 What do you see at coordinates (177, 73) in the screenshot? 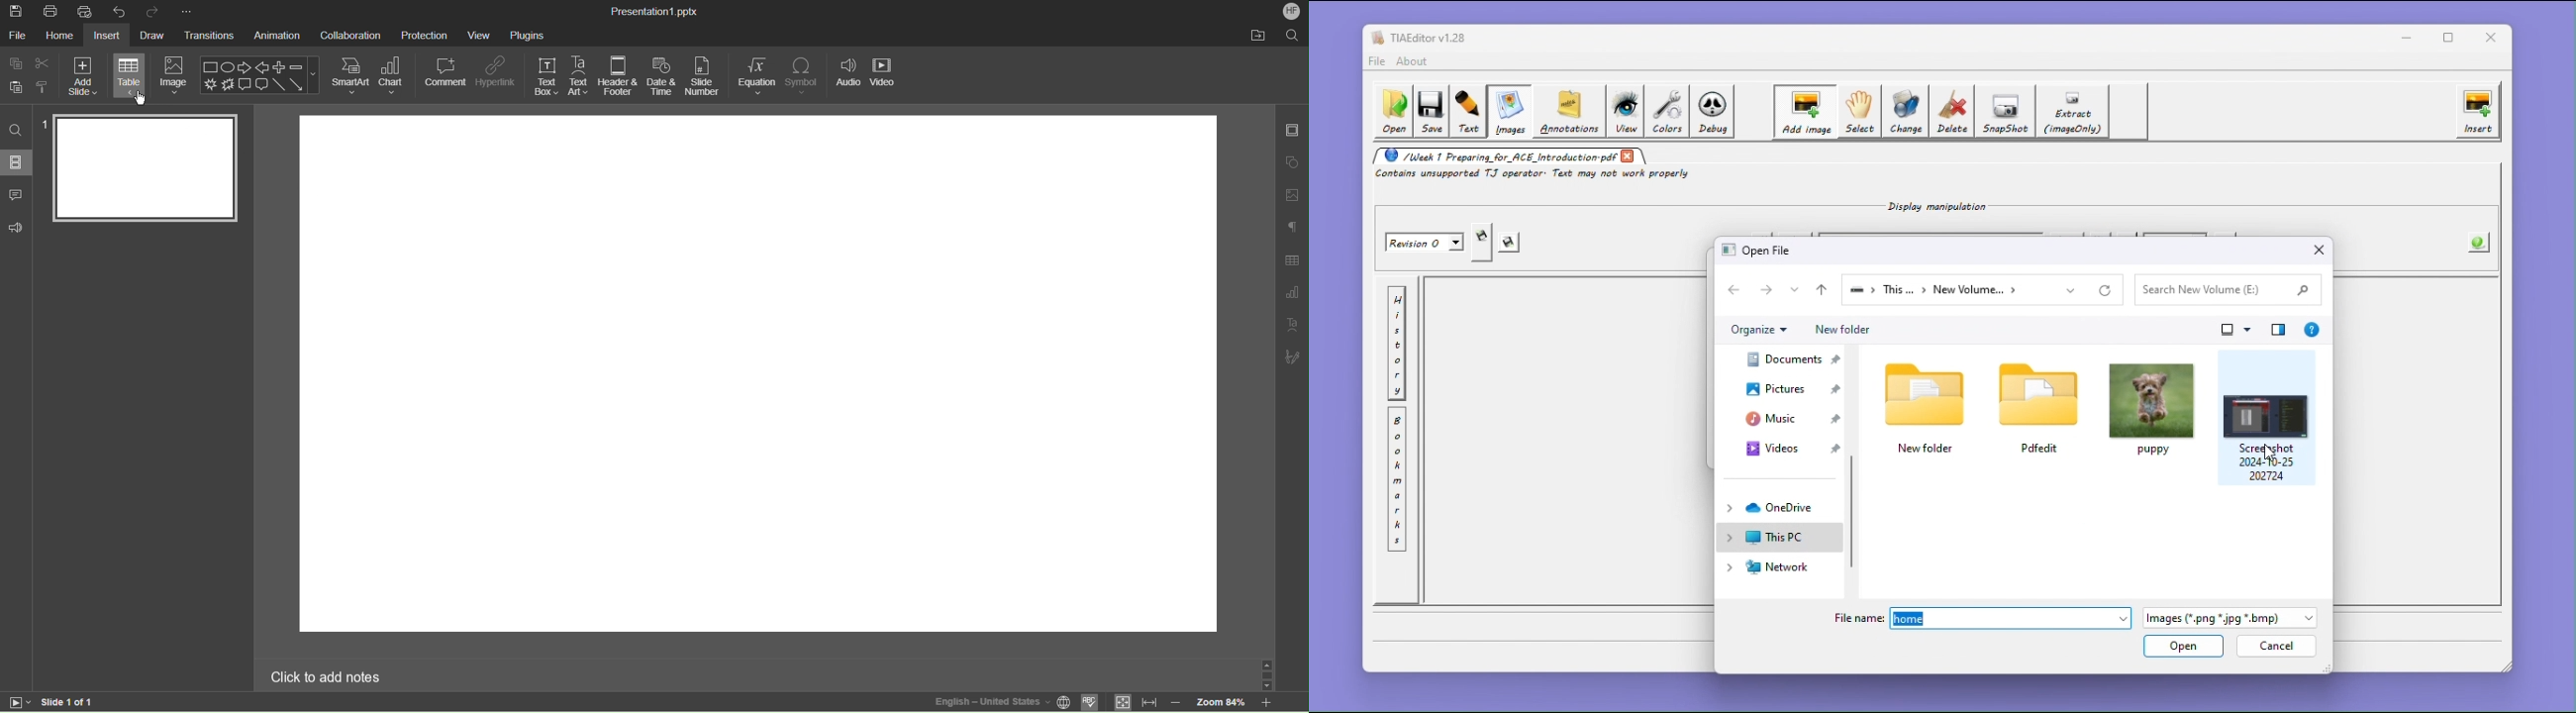
I see `Image` at bounding box center [177, 73].